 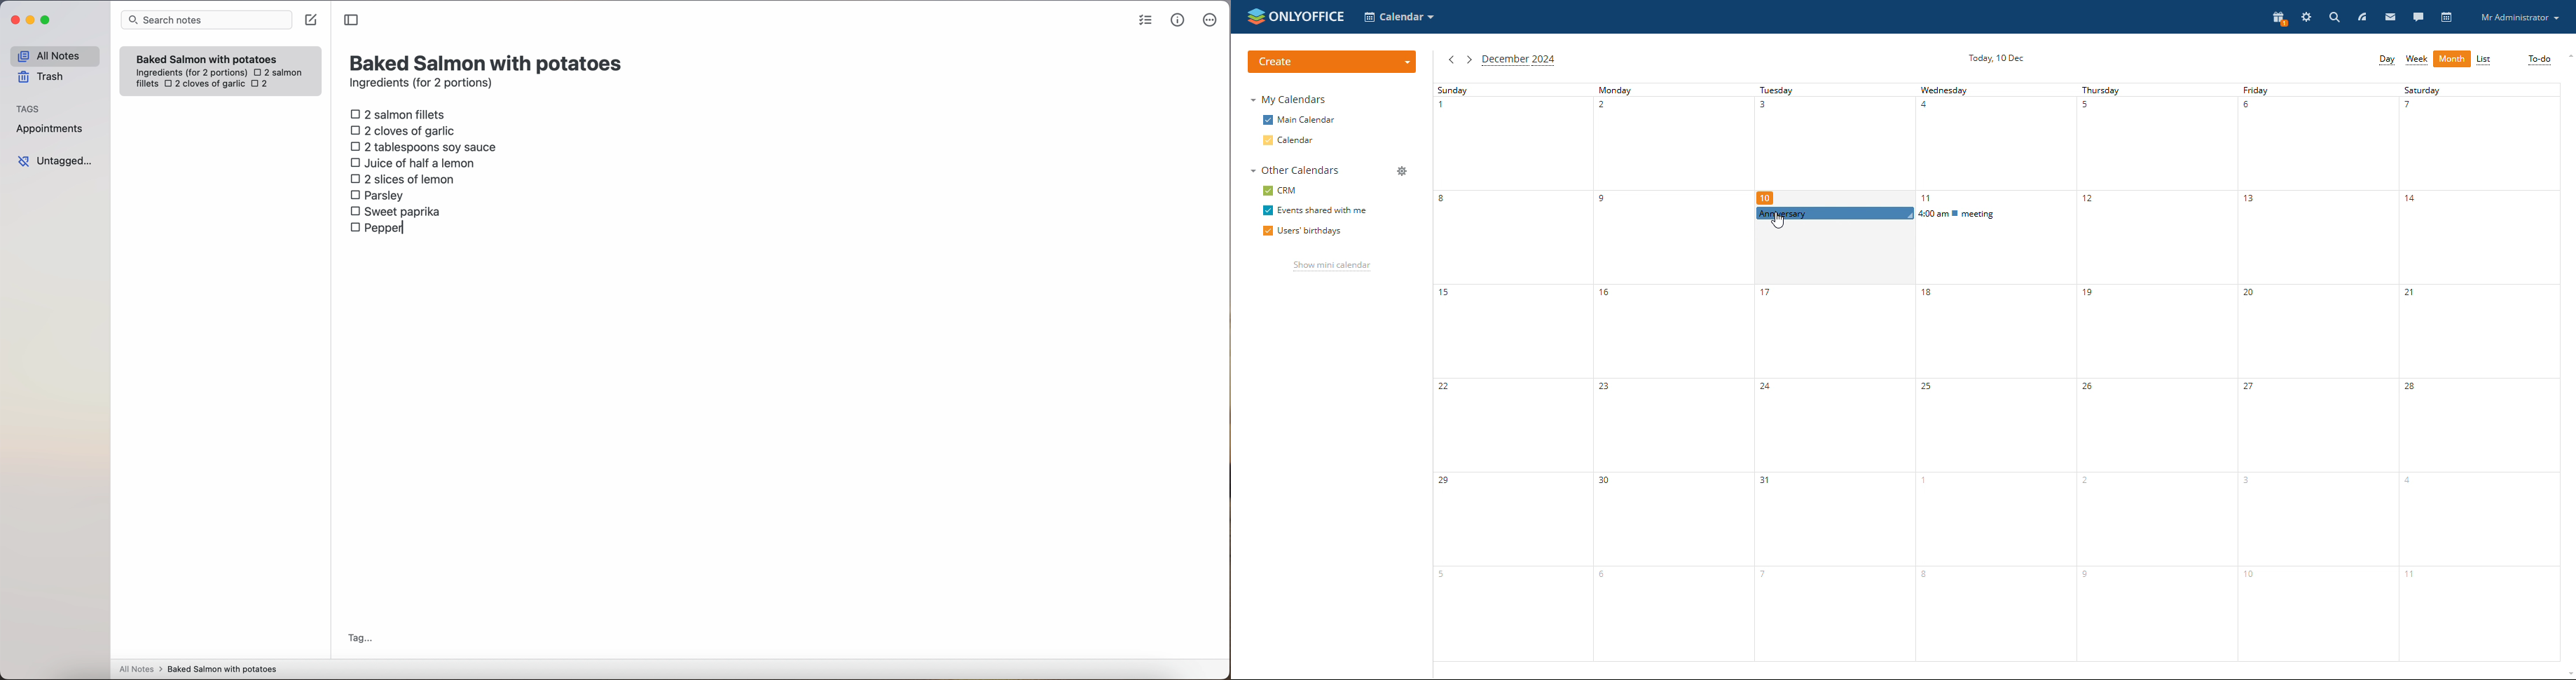 What do you see at coordinates (51, 127) in the screenshot?
I see `appointments tag` at bounding box center [51, 127].